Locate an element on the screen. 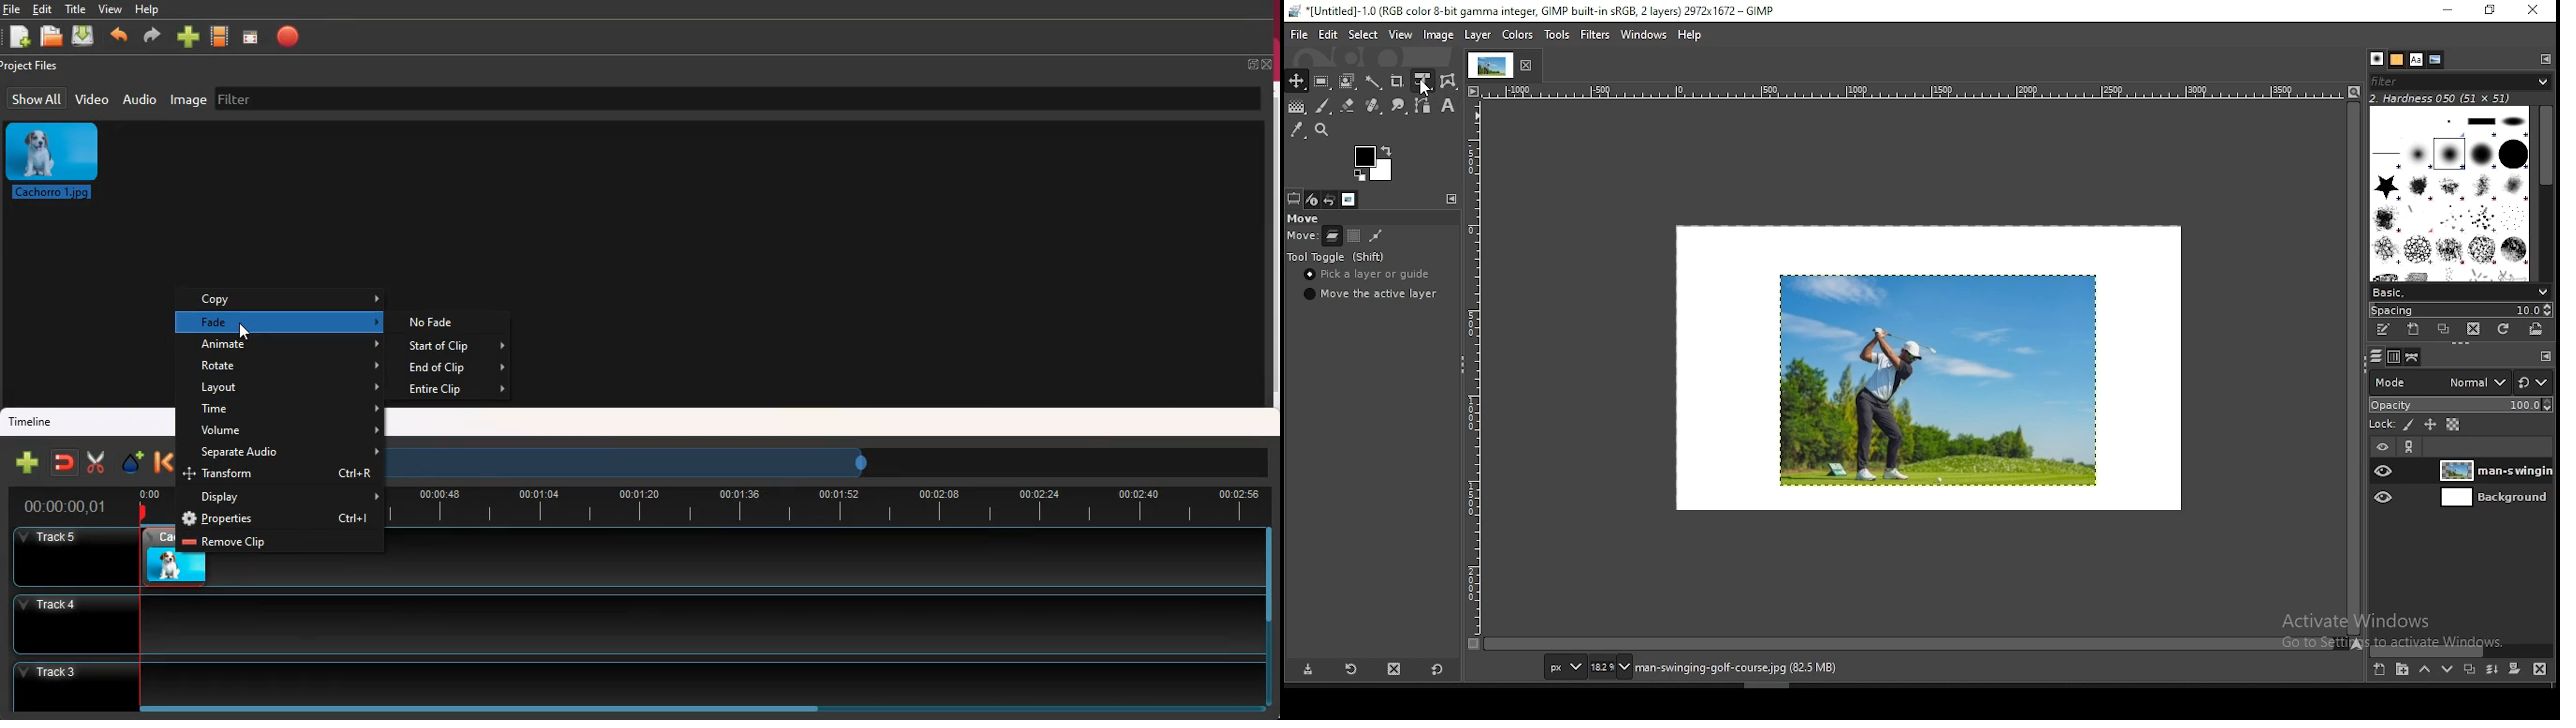 The width and height of the screenshot is (2576, 728). new is located at coordinates (27, 462).